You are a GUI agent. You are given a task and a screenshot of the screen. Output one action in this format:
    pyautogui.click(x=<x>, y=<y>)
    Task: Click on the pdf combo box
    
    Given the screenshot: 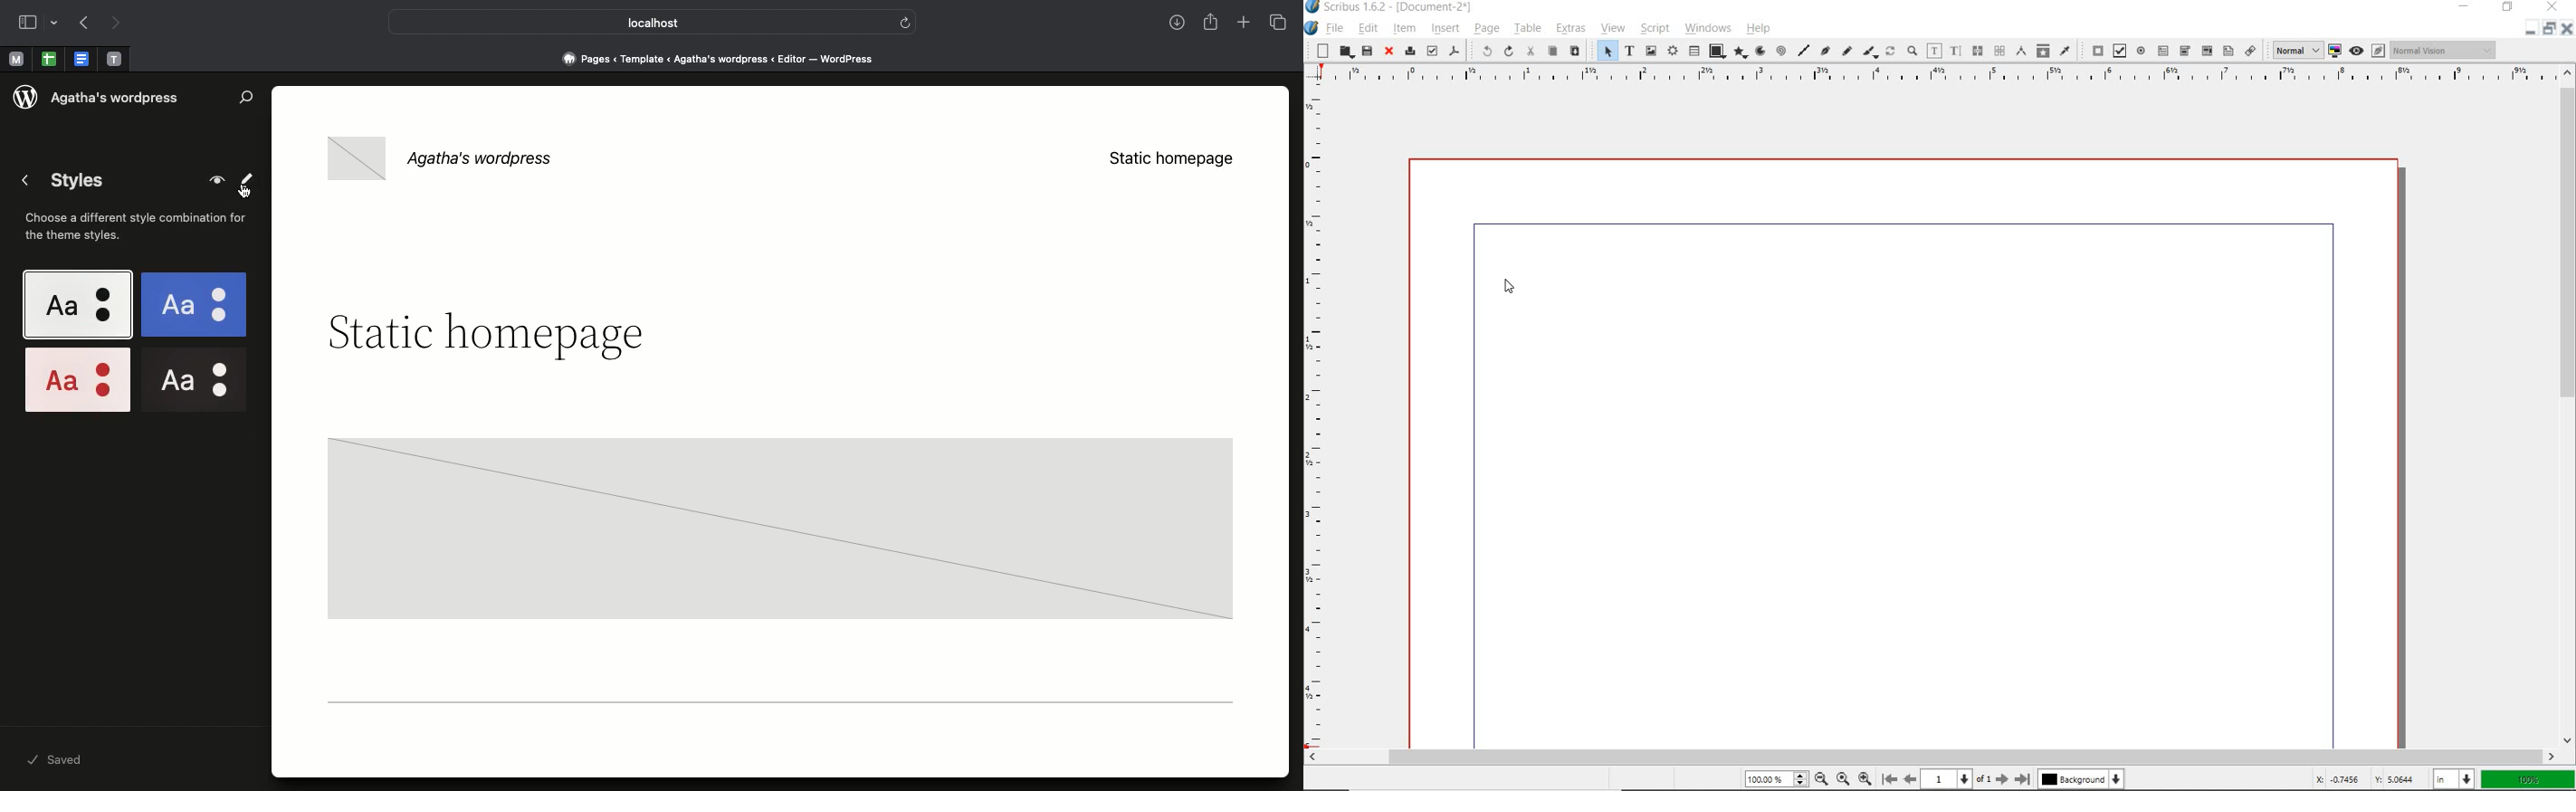 What is the action you would take?
    pyautogui.click(x=2207, y=52)
    